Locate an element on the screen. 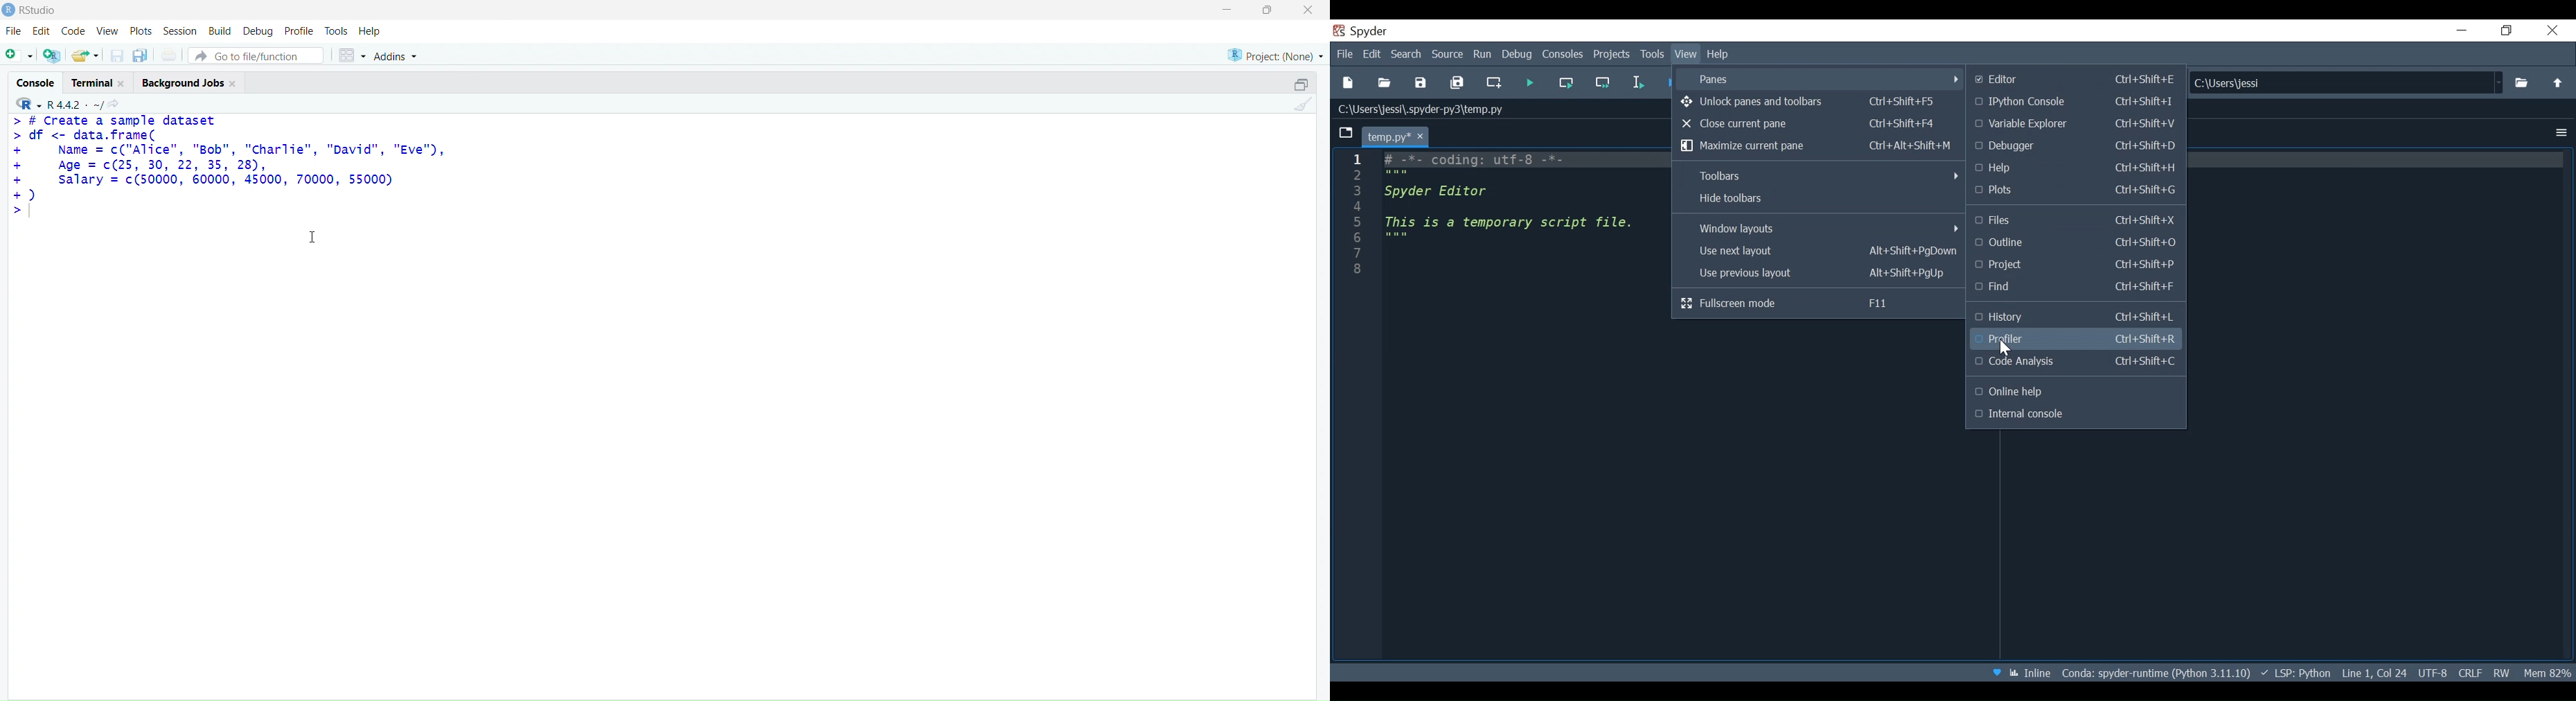  open an existing file is located at coordinates (87, 57).